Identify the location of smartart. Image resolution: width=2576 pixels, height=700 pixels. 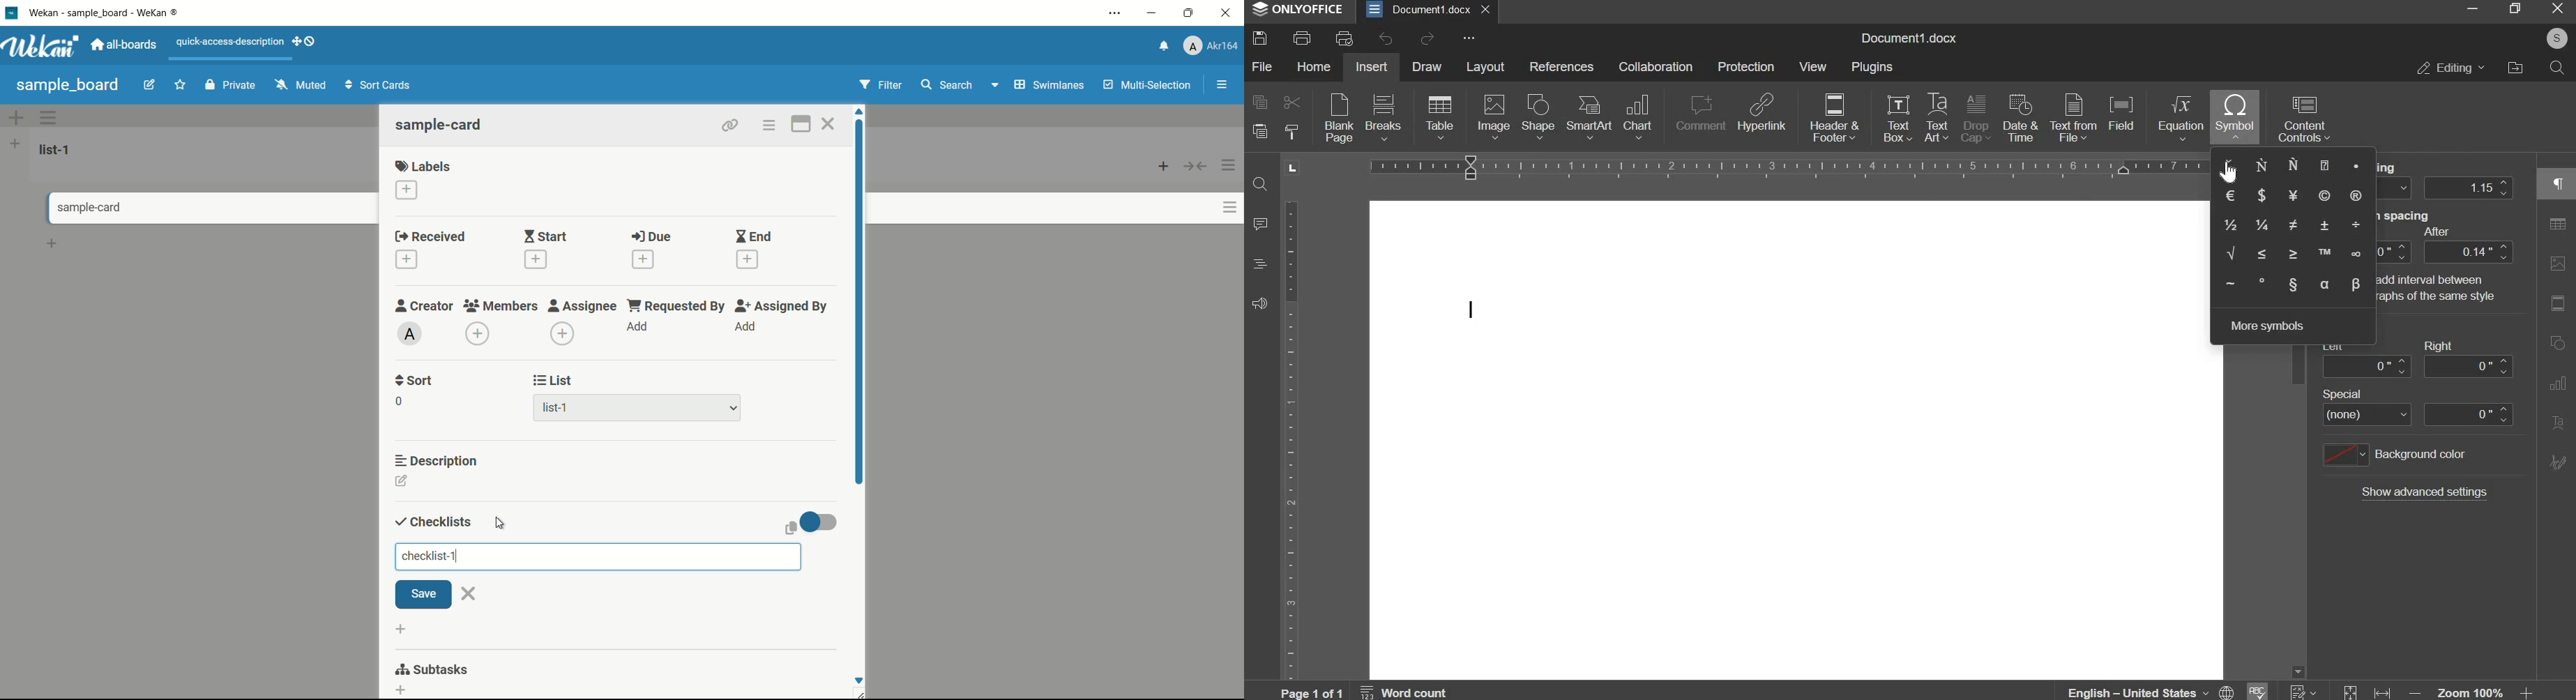
(1591, 116).